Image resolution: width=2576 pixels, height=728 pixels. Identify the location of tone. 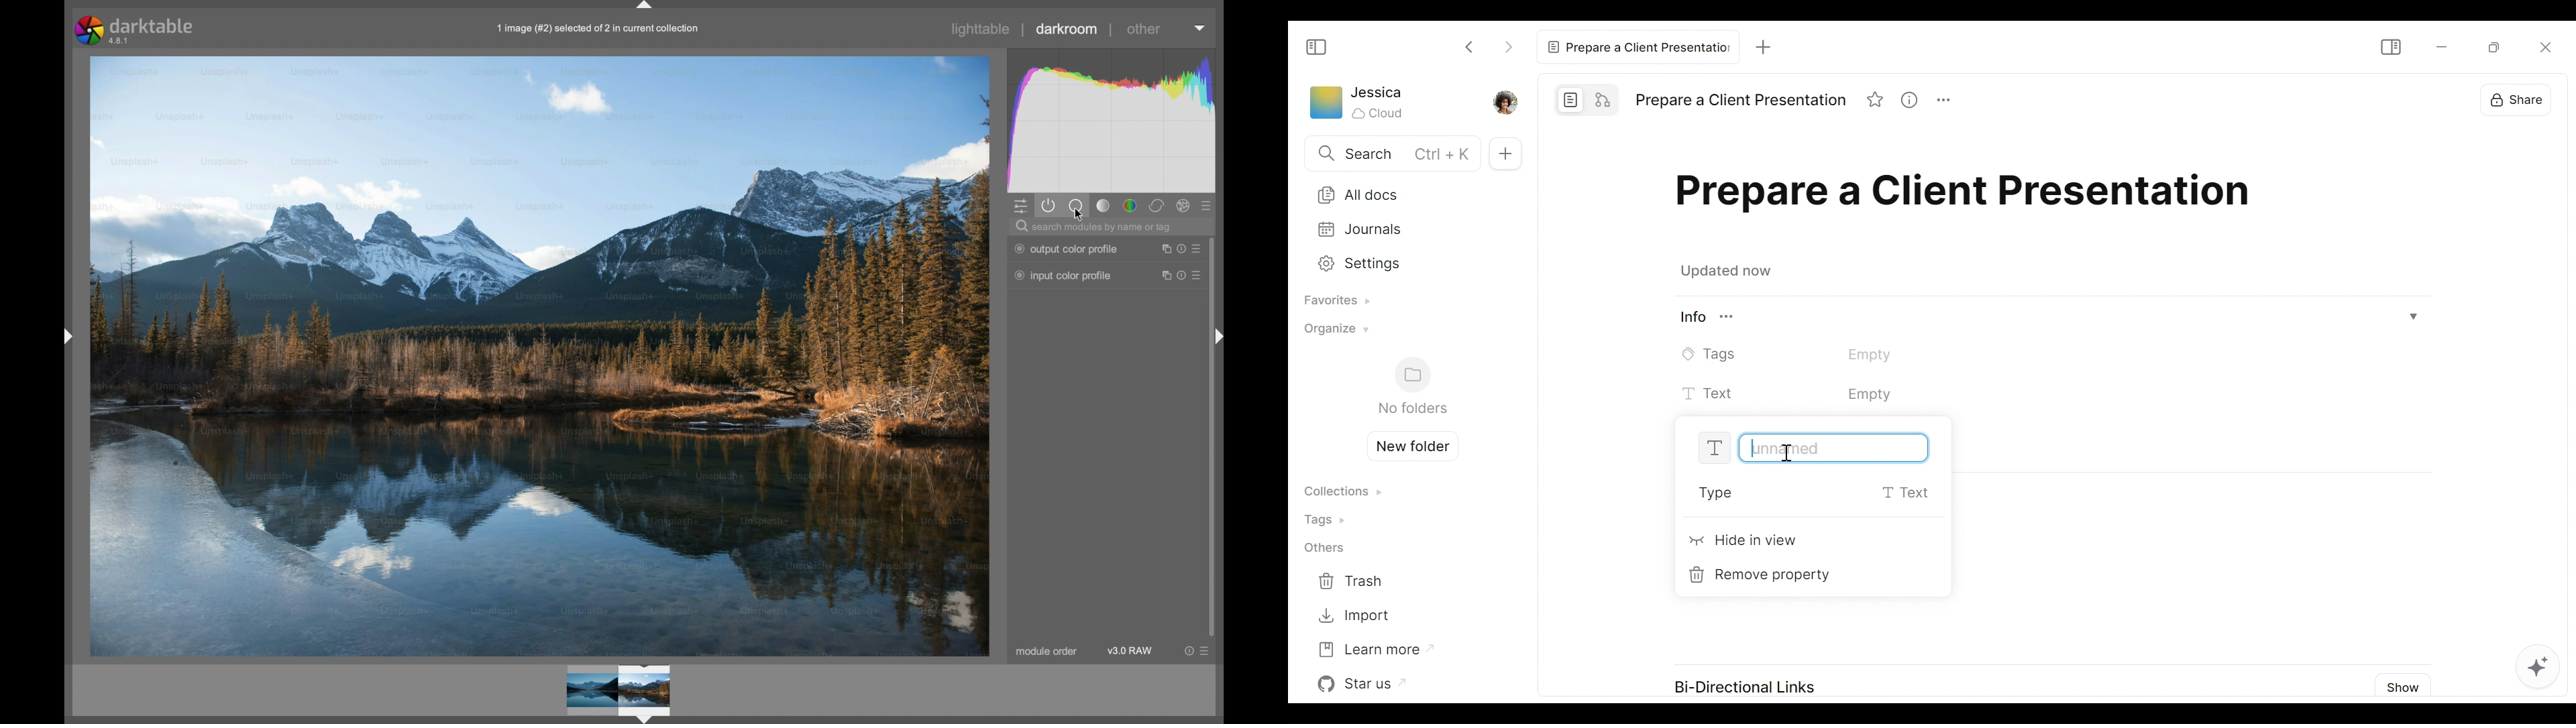
(1104, 205).